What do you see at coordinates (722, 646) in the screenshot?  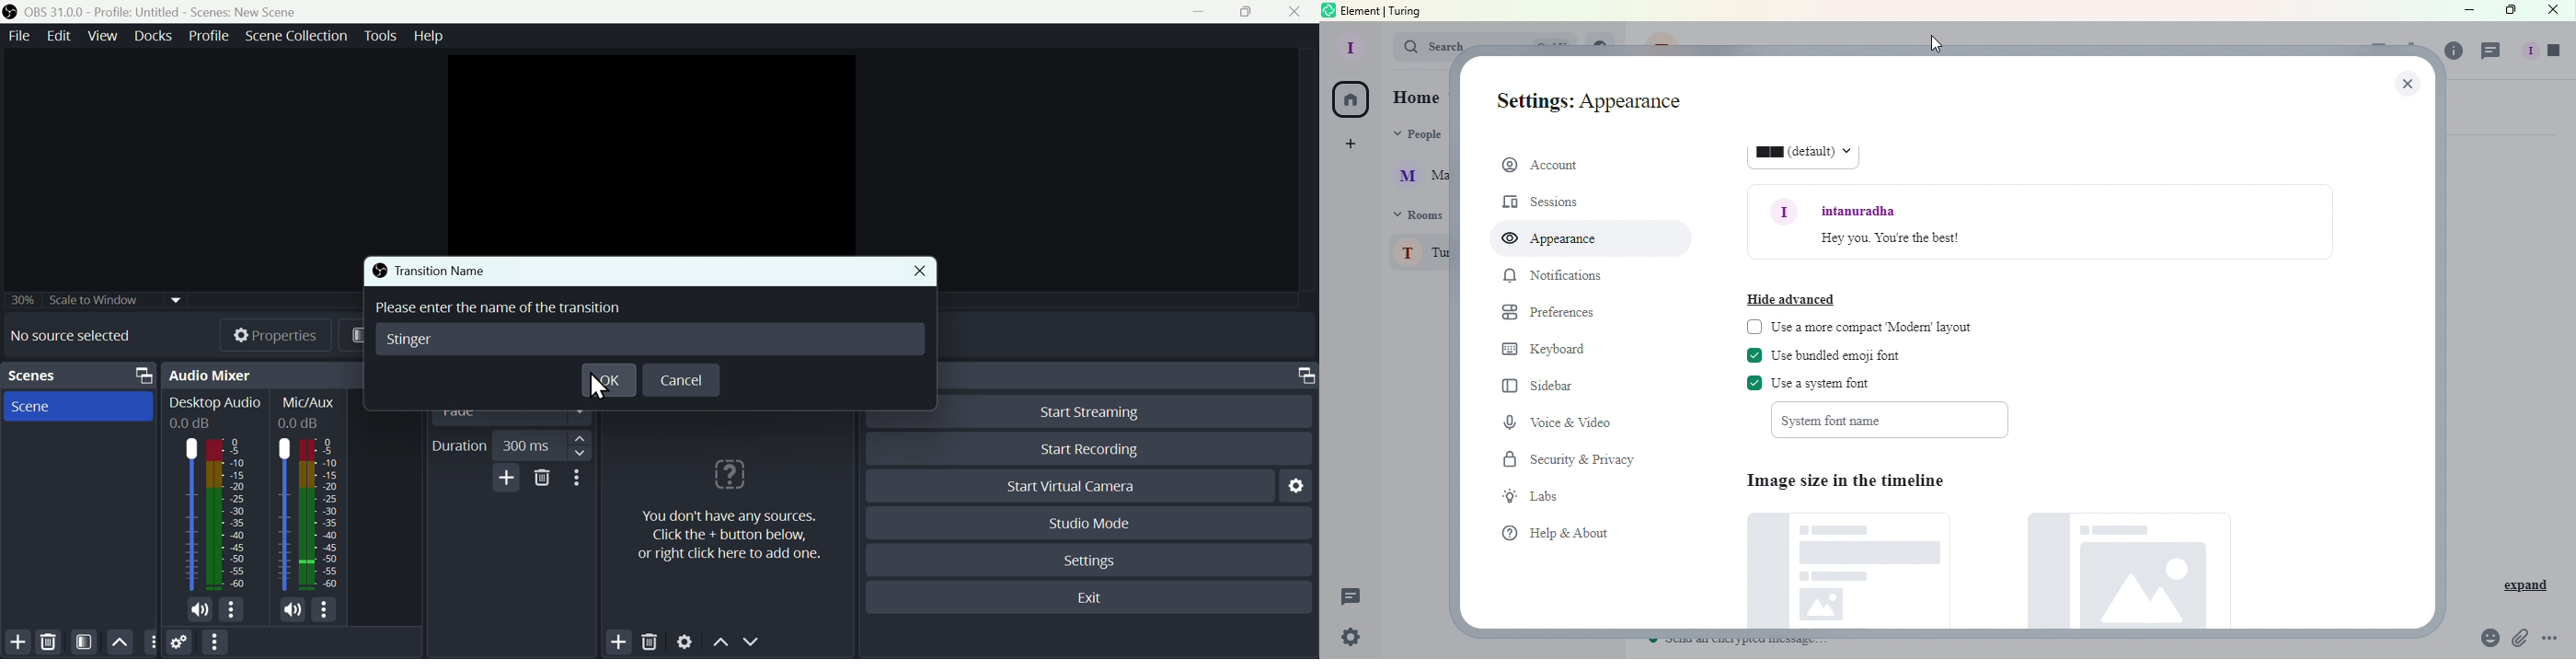 I see `up` at bounding box center [722, 646].